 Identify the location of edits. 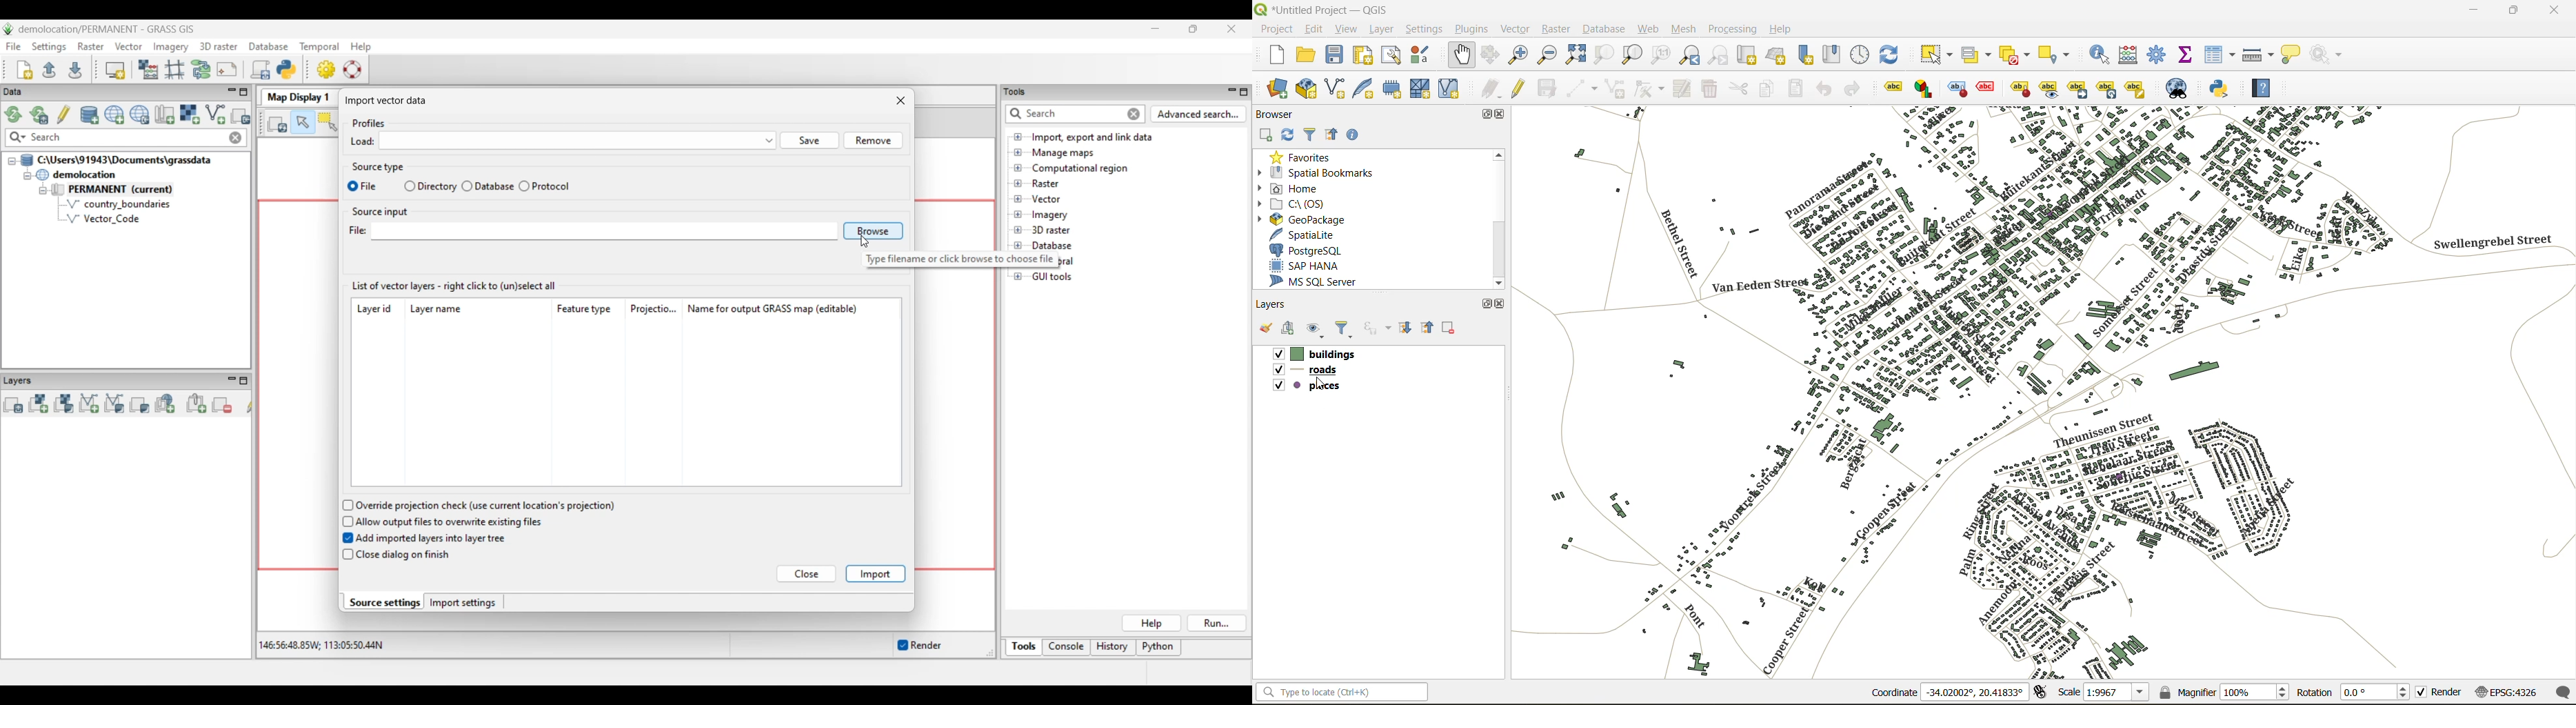
(1492, 88).